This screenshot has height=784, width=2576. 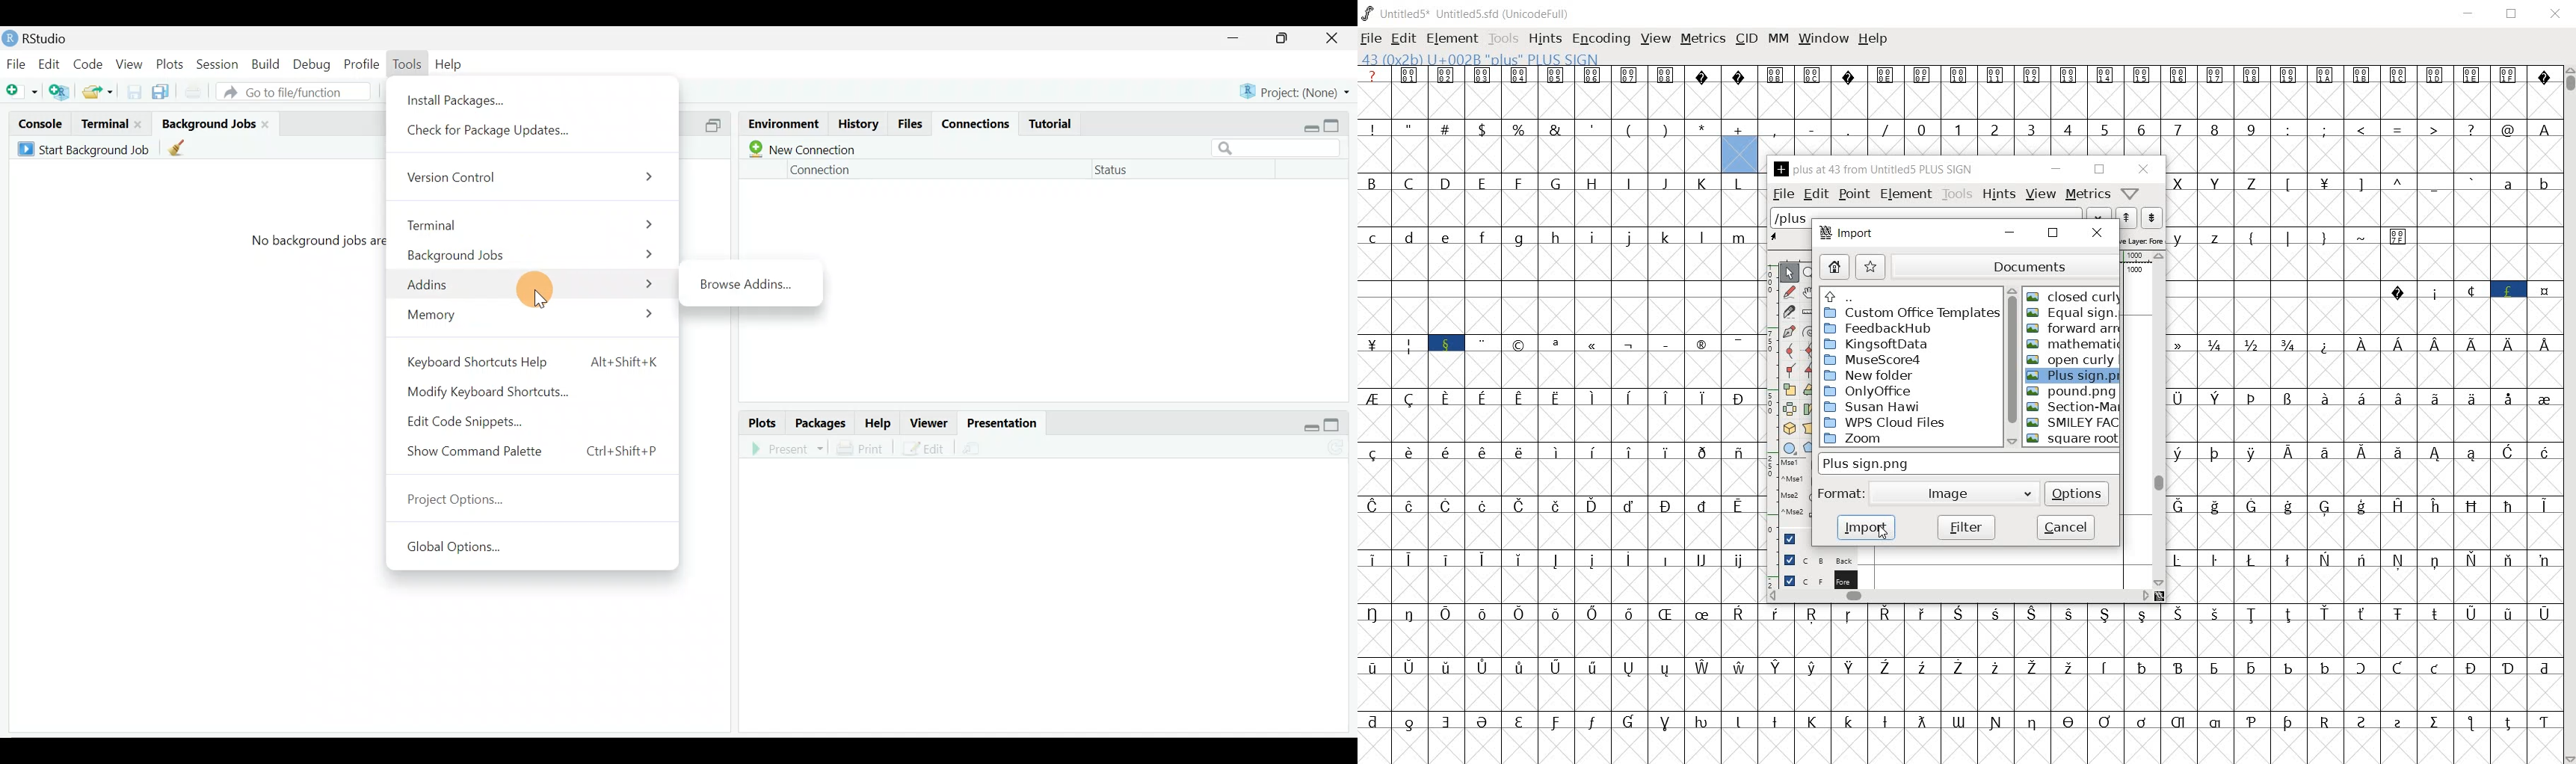 I want to click on Debug, so click(x=315, y=62).